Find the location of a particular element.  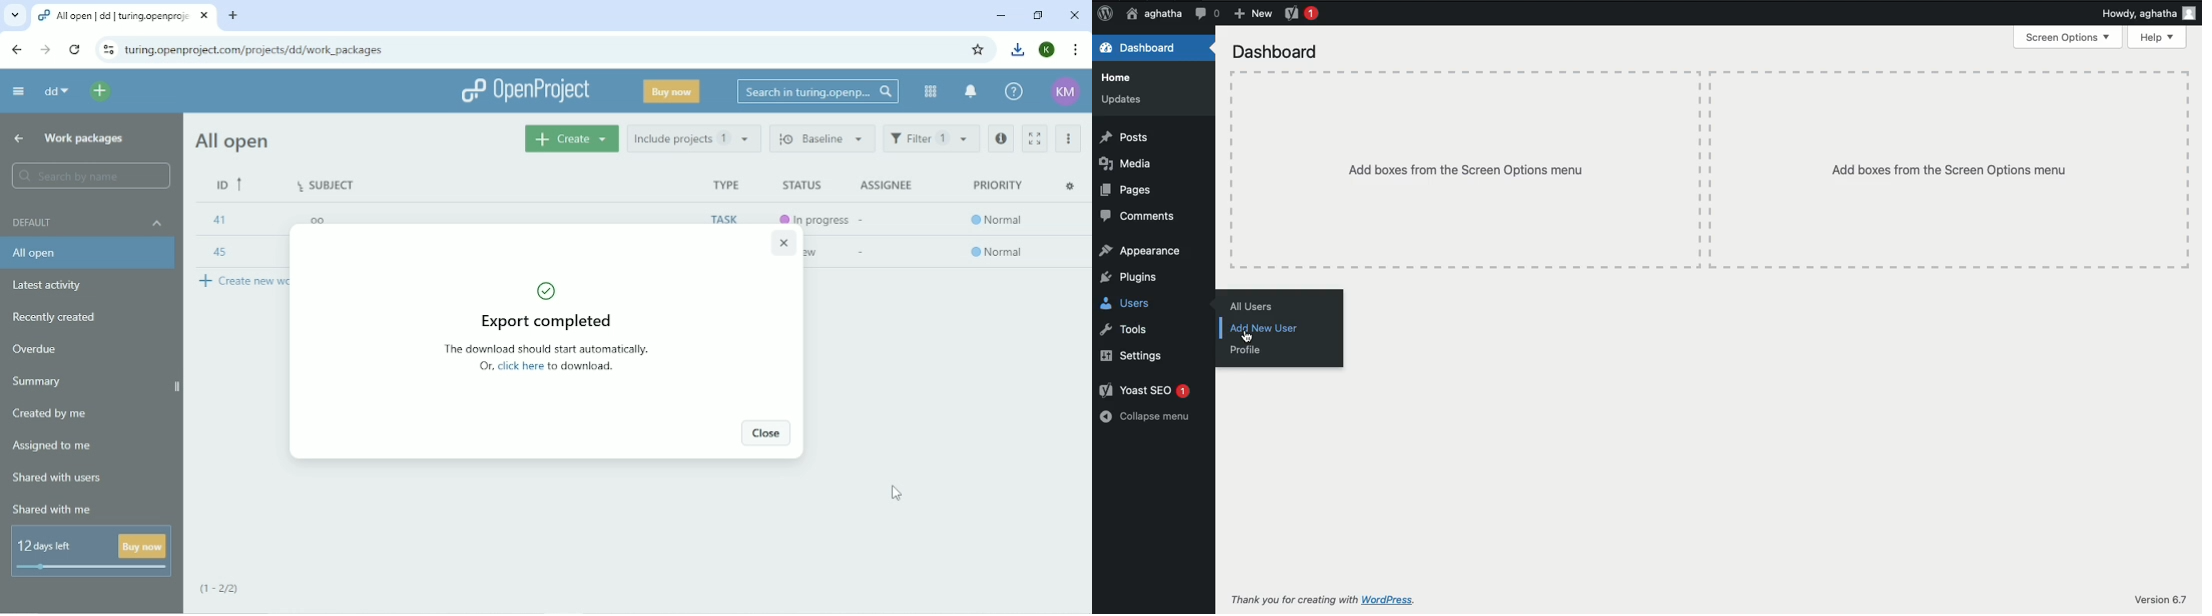

Account is located at coordinates (1067, 93).